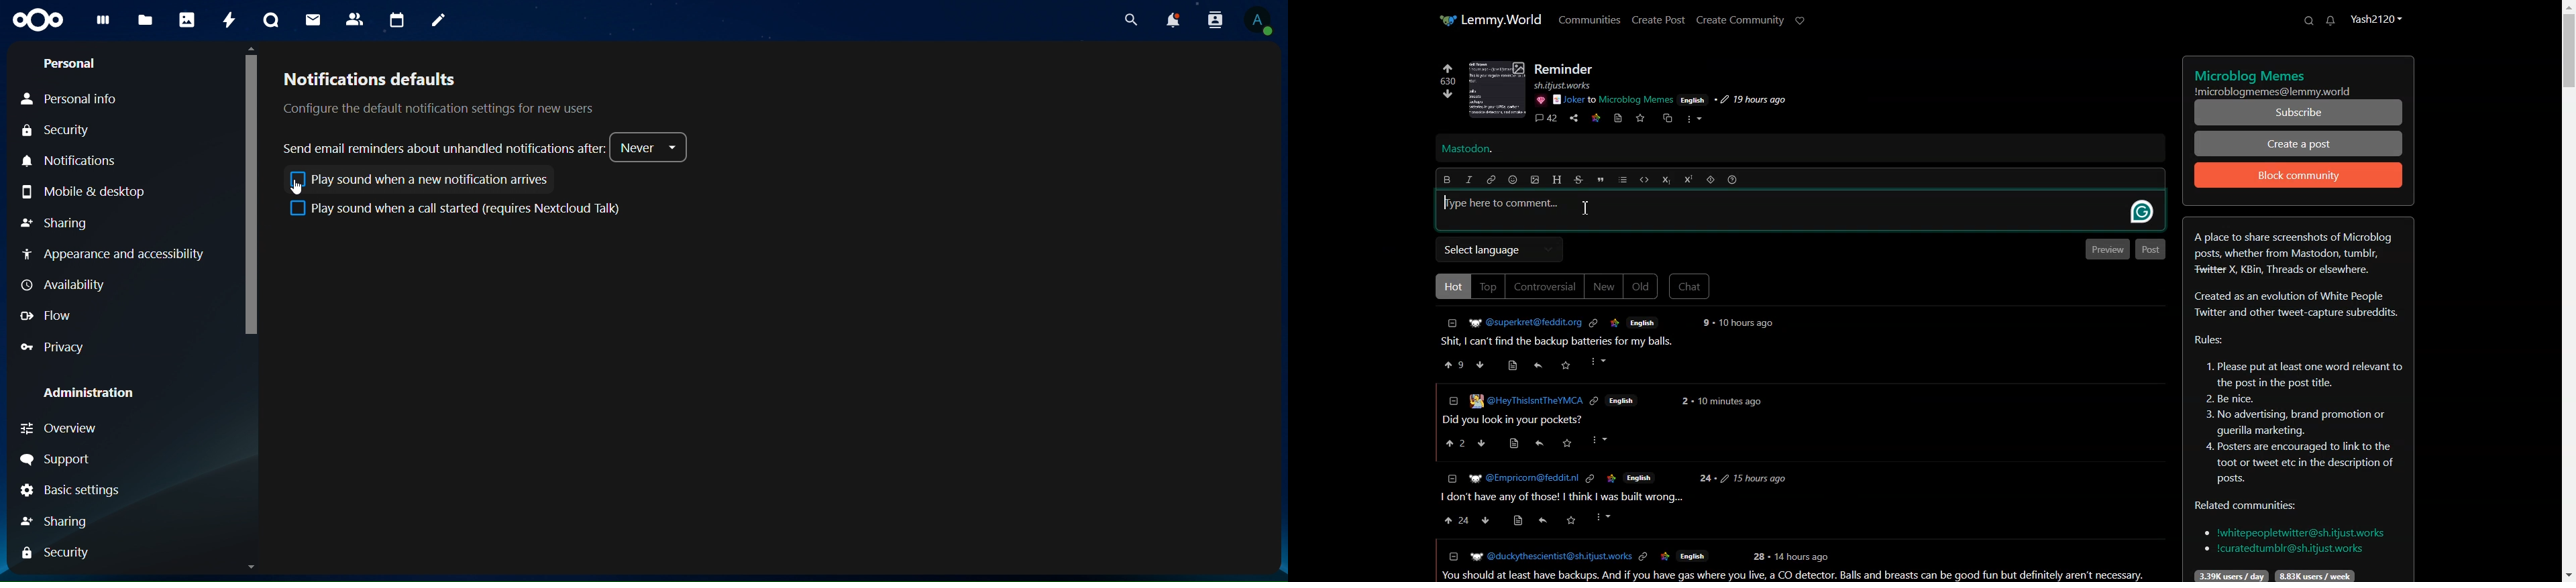  I want to click on Notifications, so click(78, 162).